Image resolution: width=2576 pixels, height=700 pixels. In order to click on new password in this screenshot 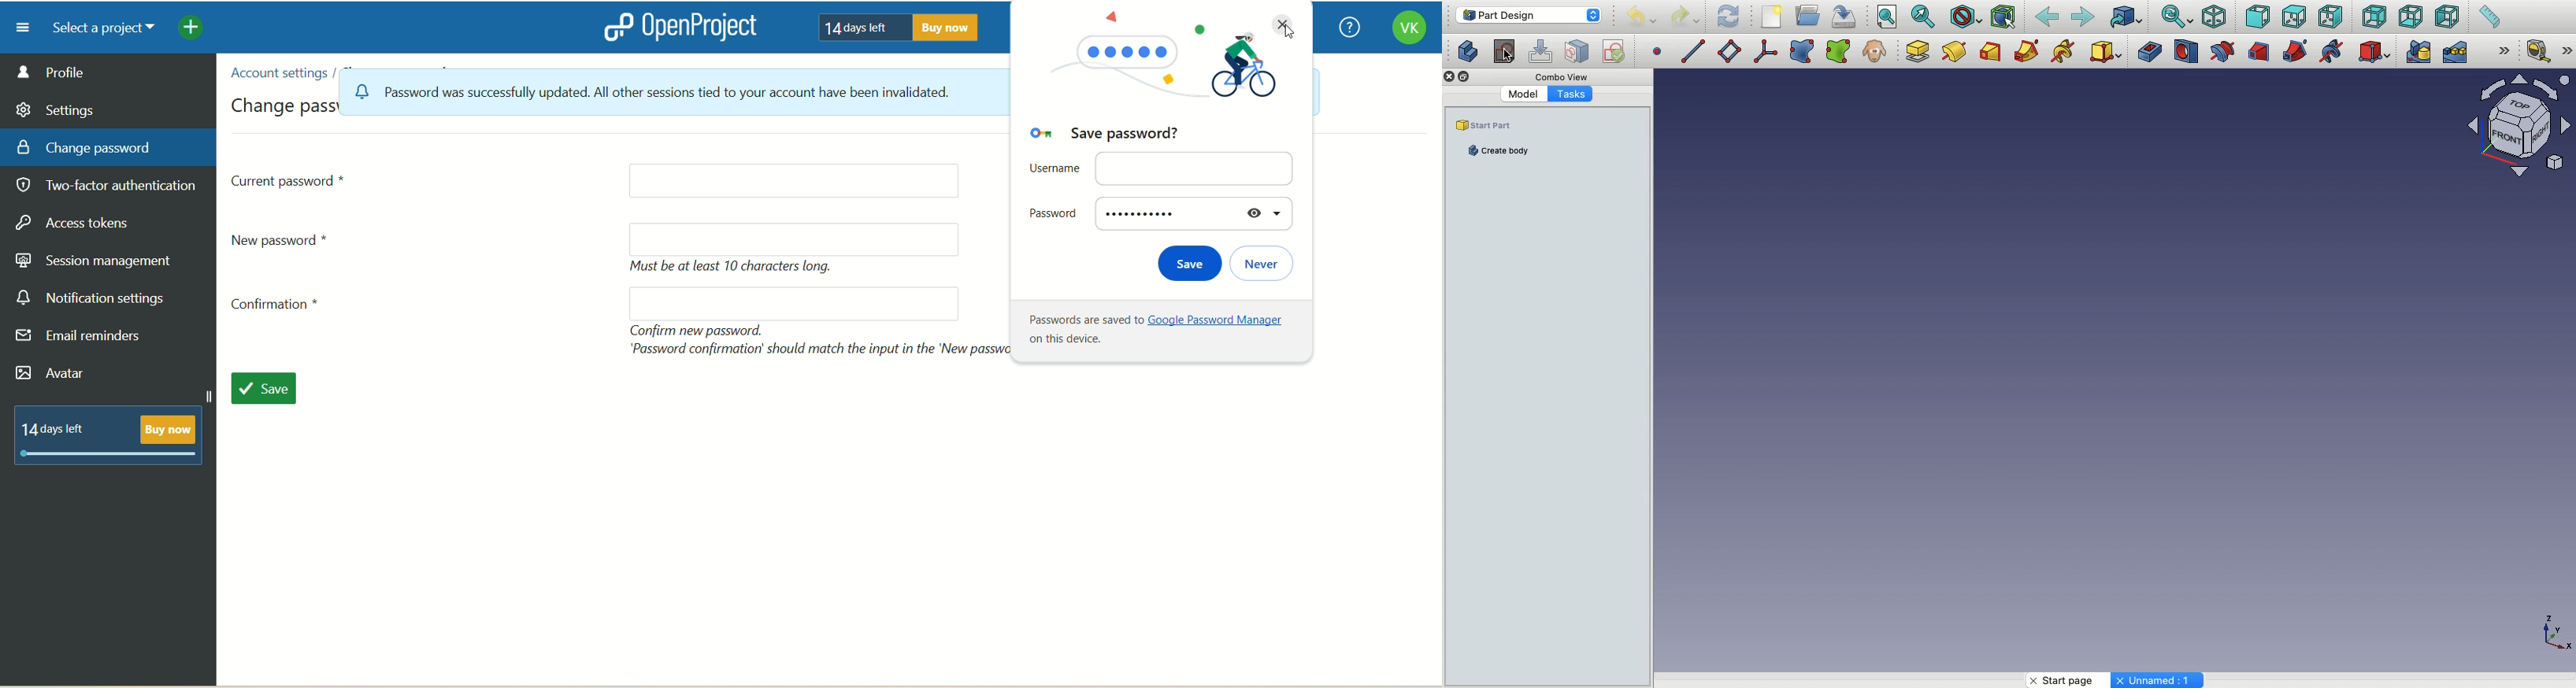, I will do `click(796, 303)`.